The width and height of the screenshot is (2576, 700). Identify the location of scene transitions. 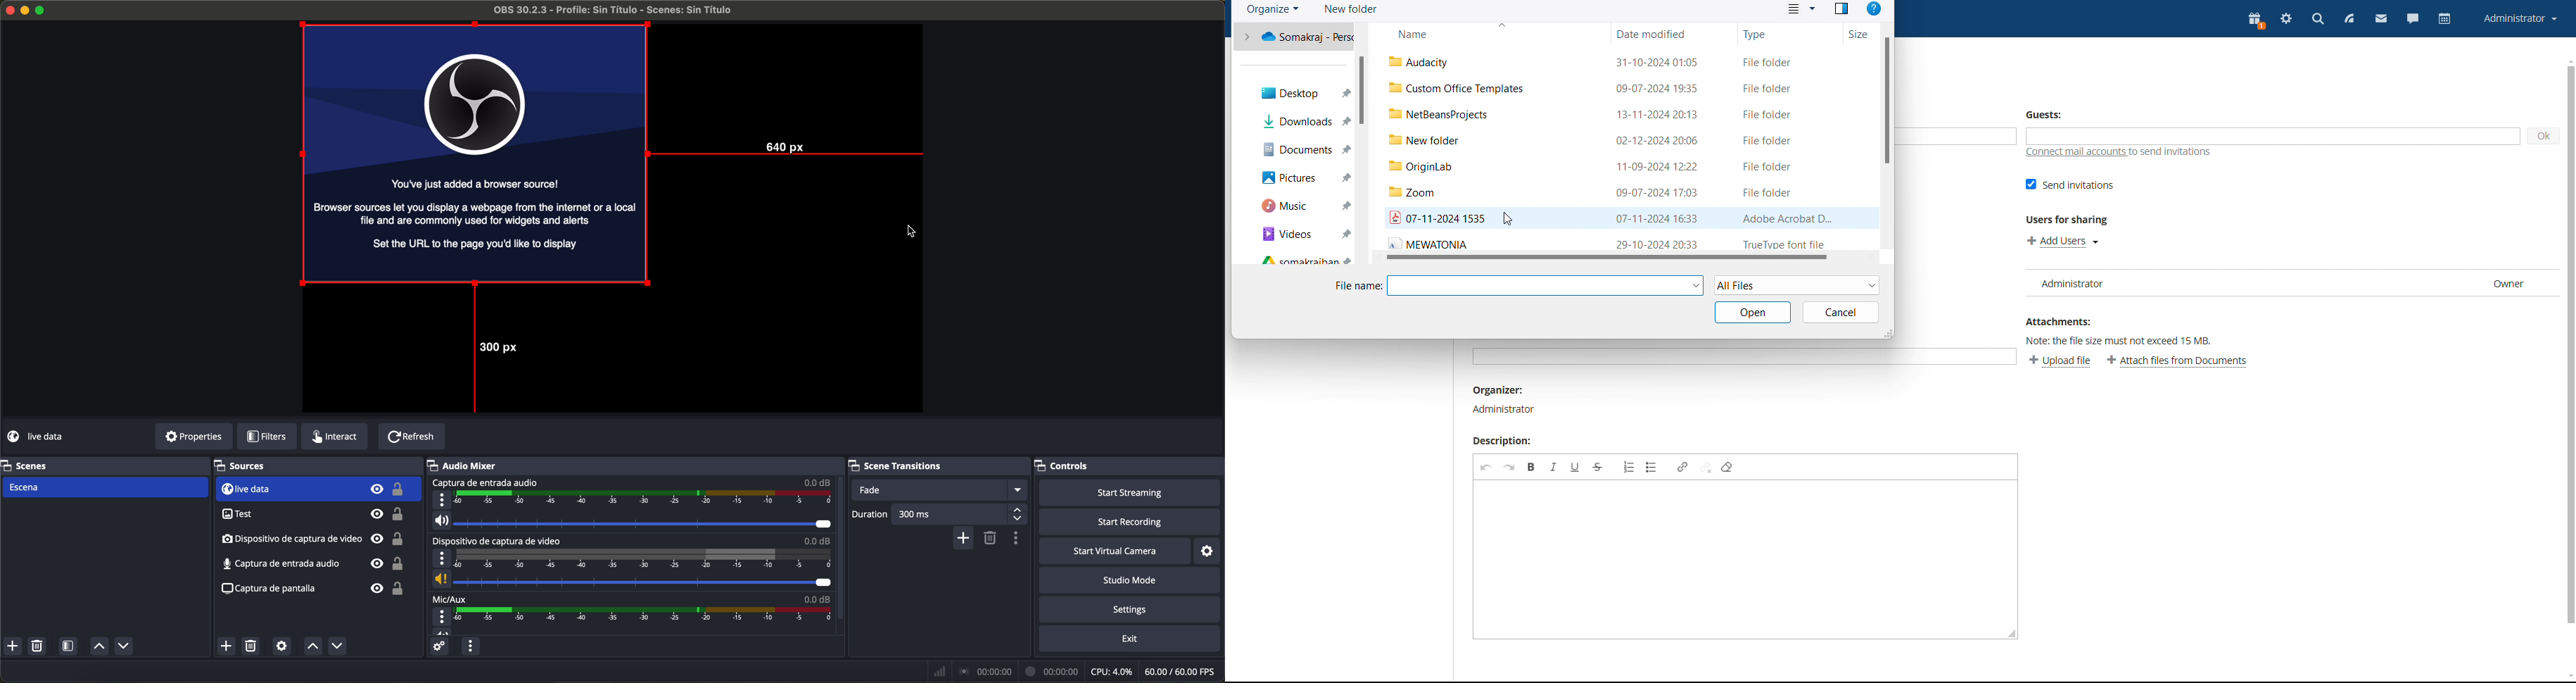
(899, 466).